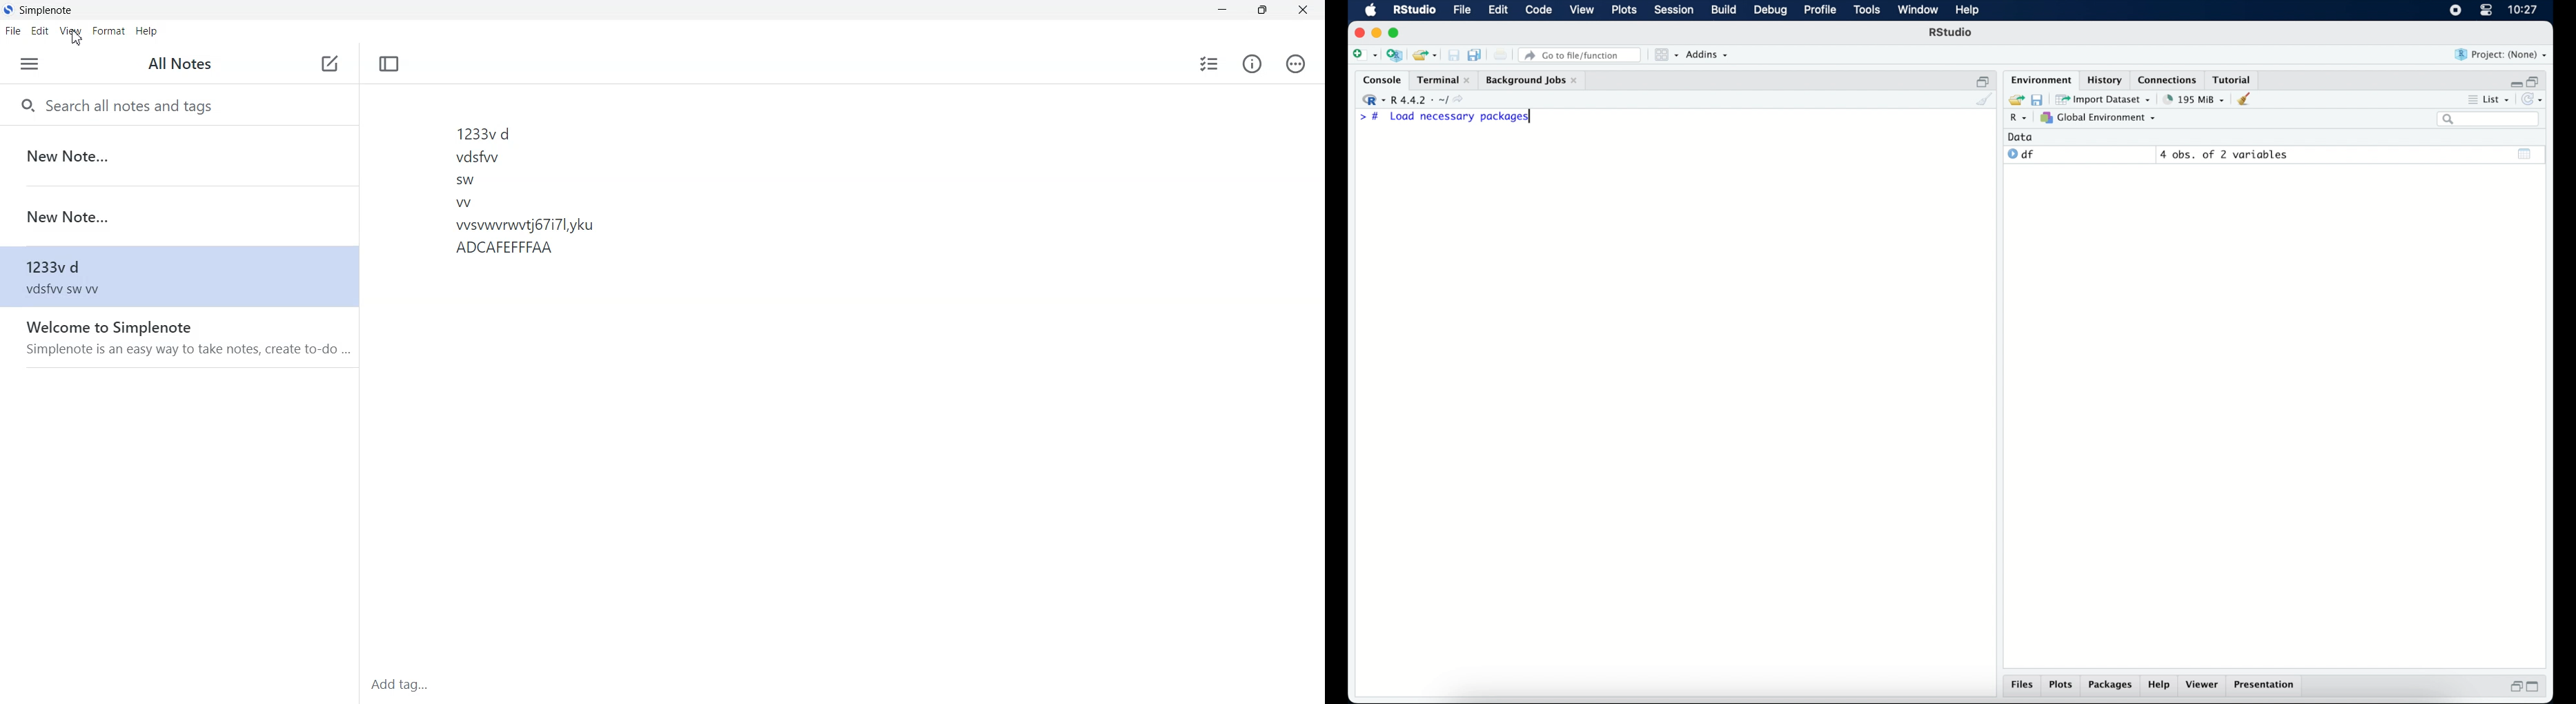 The width and height of the screenshot is (2576, 728). Describe the element at coordinates (1440, 80) in the screenshot. I see `Terminal` at that location.